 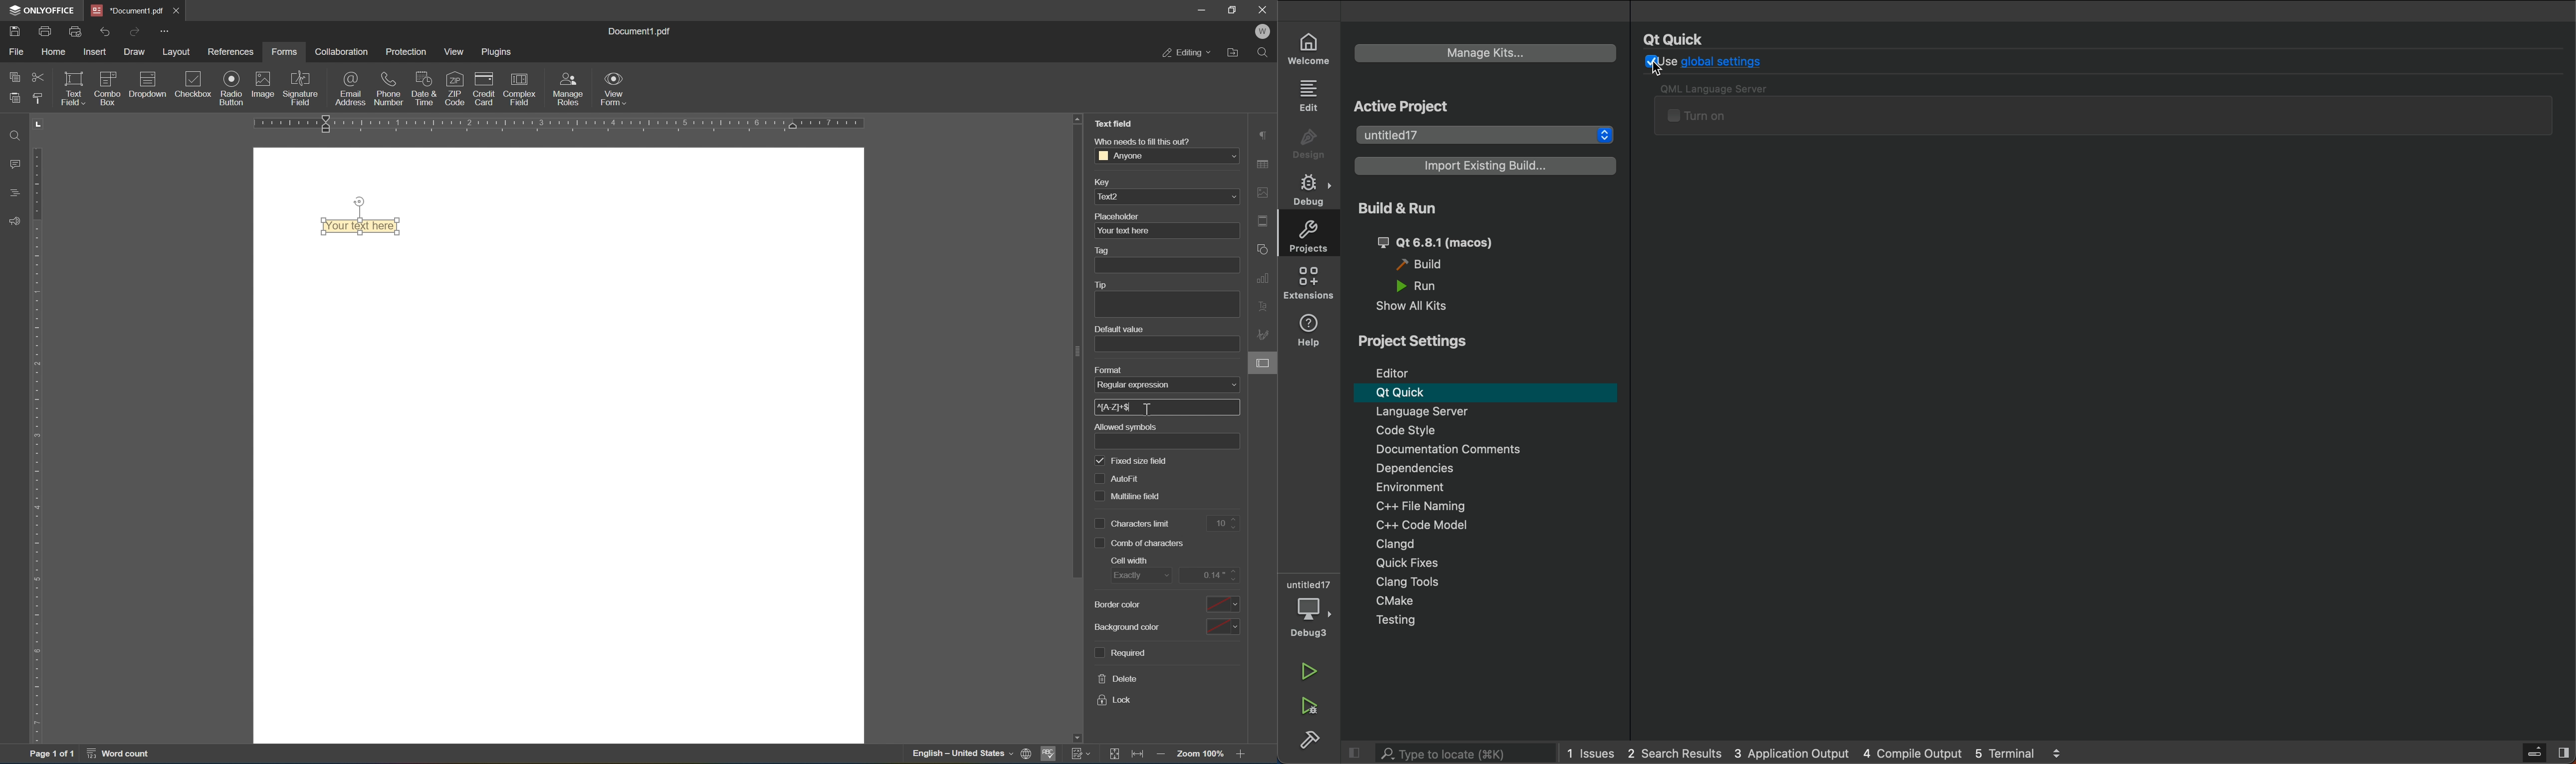 What do you see at coordinates (484, 87) in the screenshot?
I see `credit card` at bounding box center [484, 87].